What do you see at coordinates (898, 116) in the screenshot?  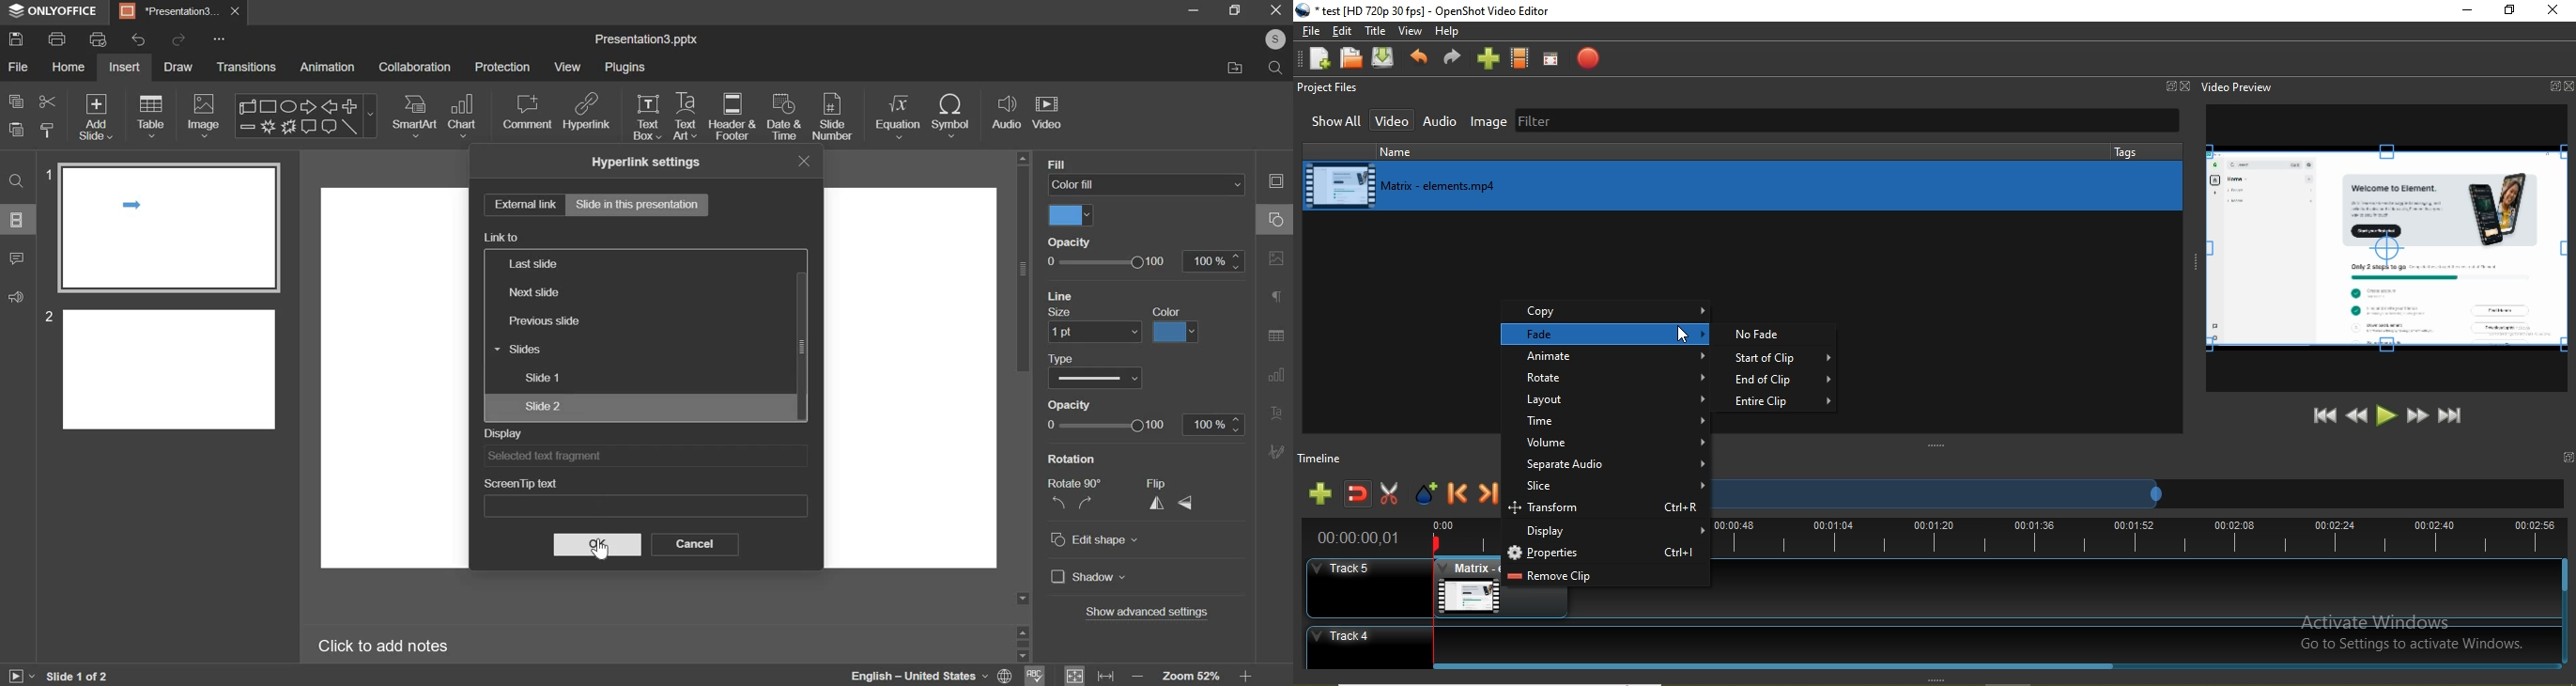 I see `equation` at bounding box center [898, 116].